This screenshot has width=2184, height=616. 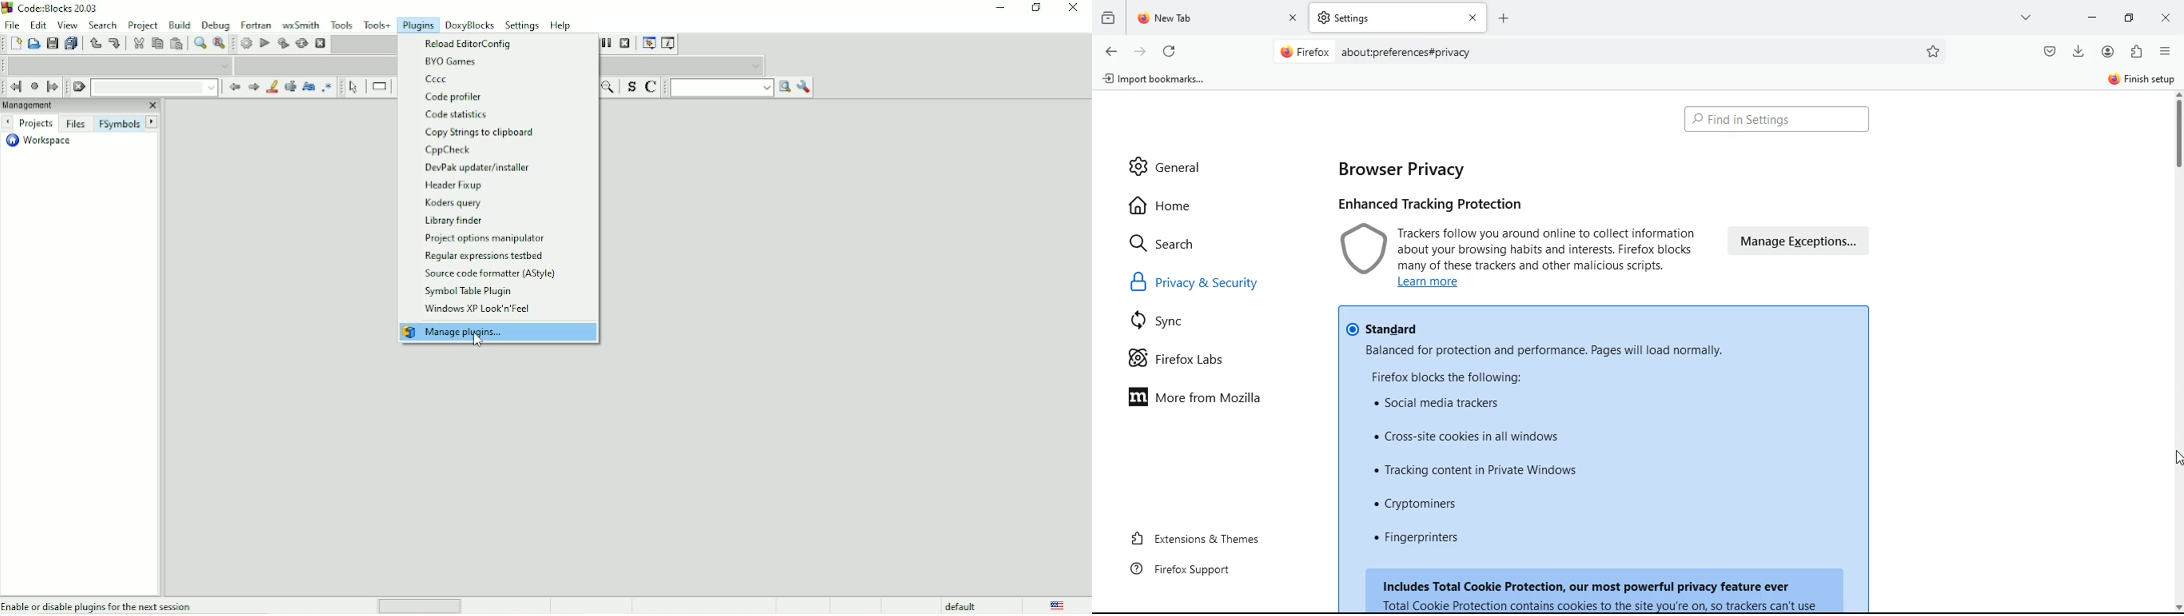 I want to click on Restore down, so click(x=1036, y=8).